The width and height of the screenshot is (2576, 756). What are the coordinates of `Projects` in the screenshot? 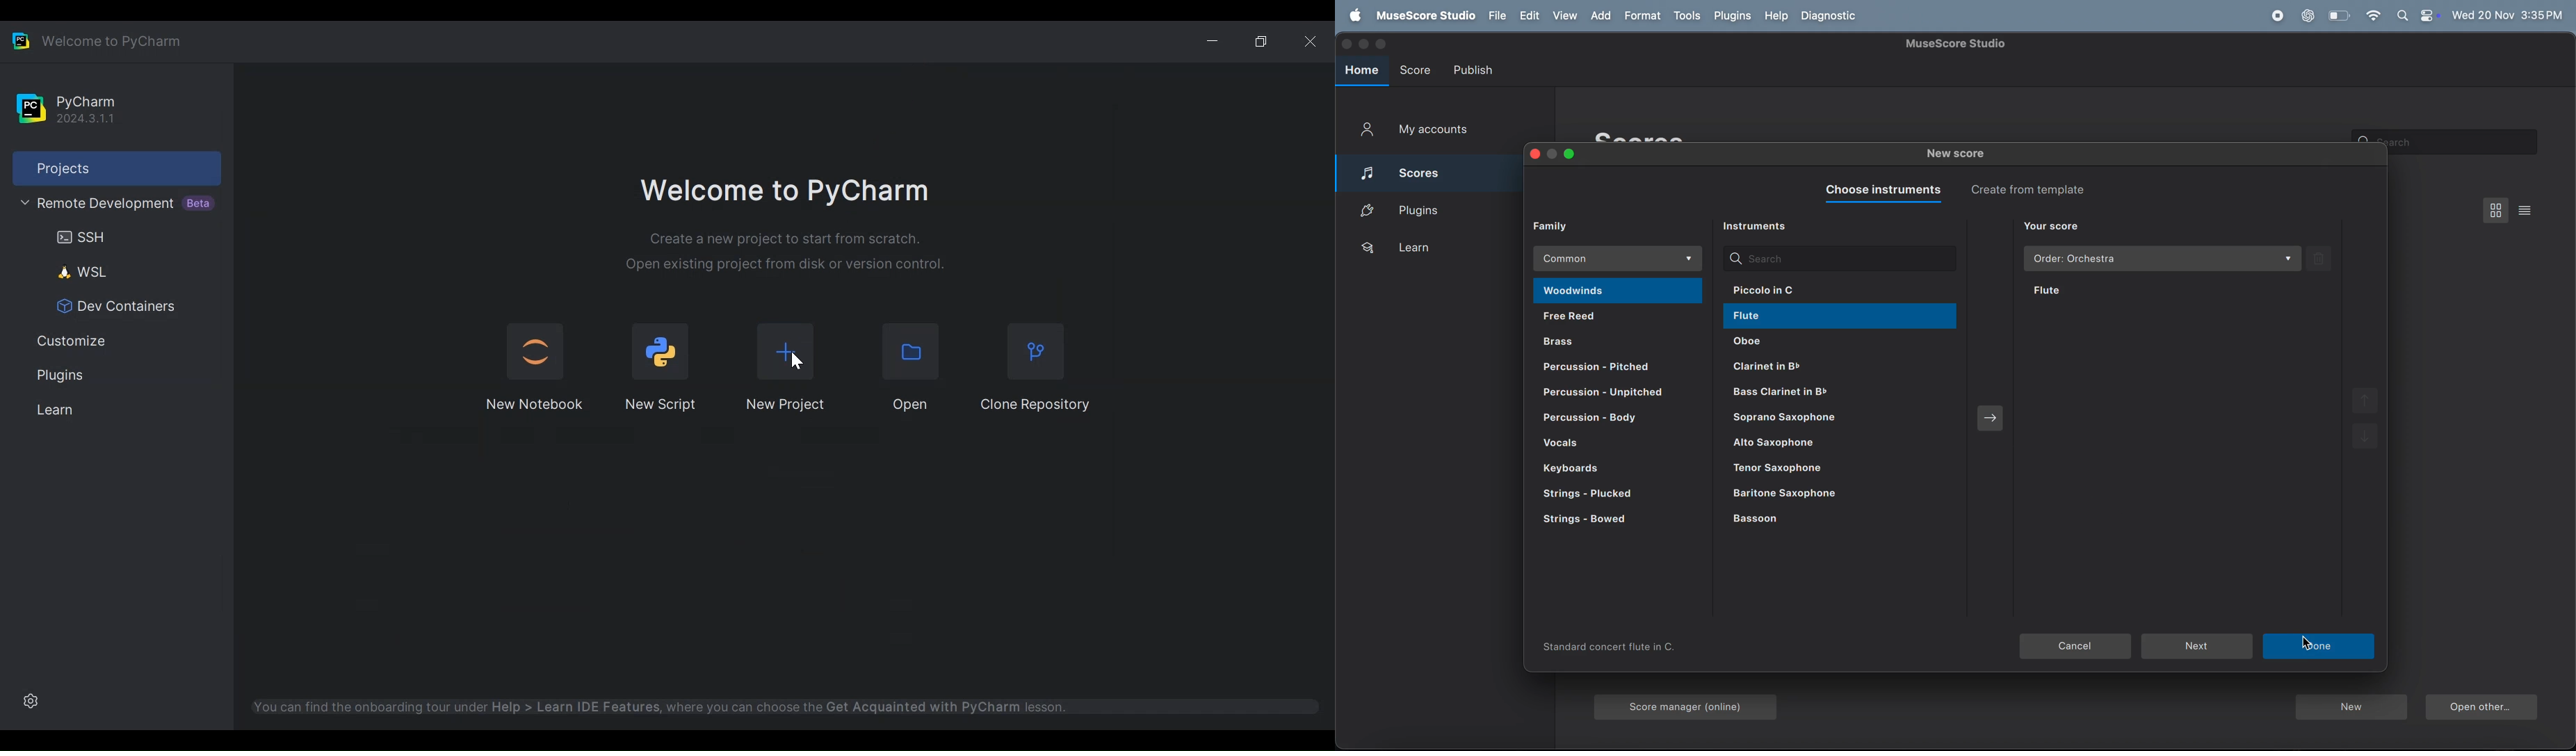 It's located at (116, 168).